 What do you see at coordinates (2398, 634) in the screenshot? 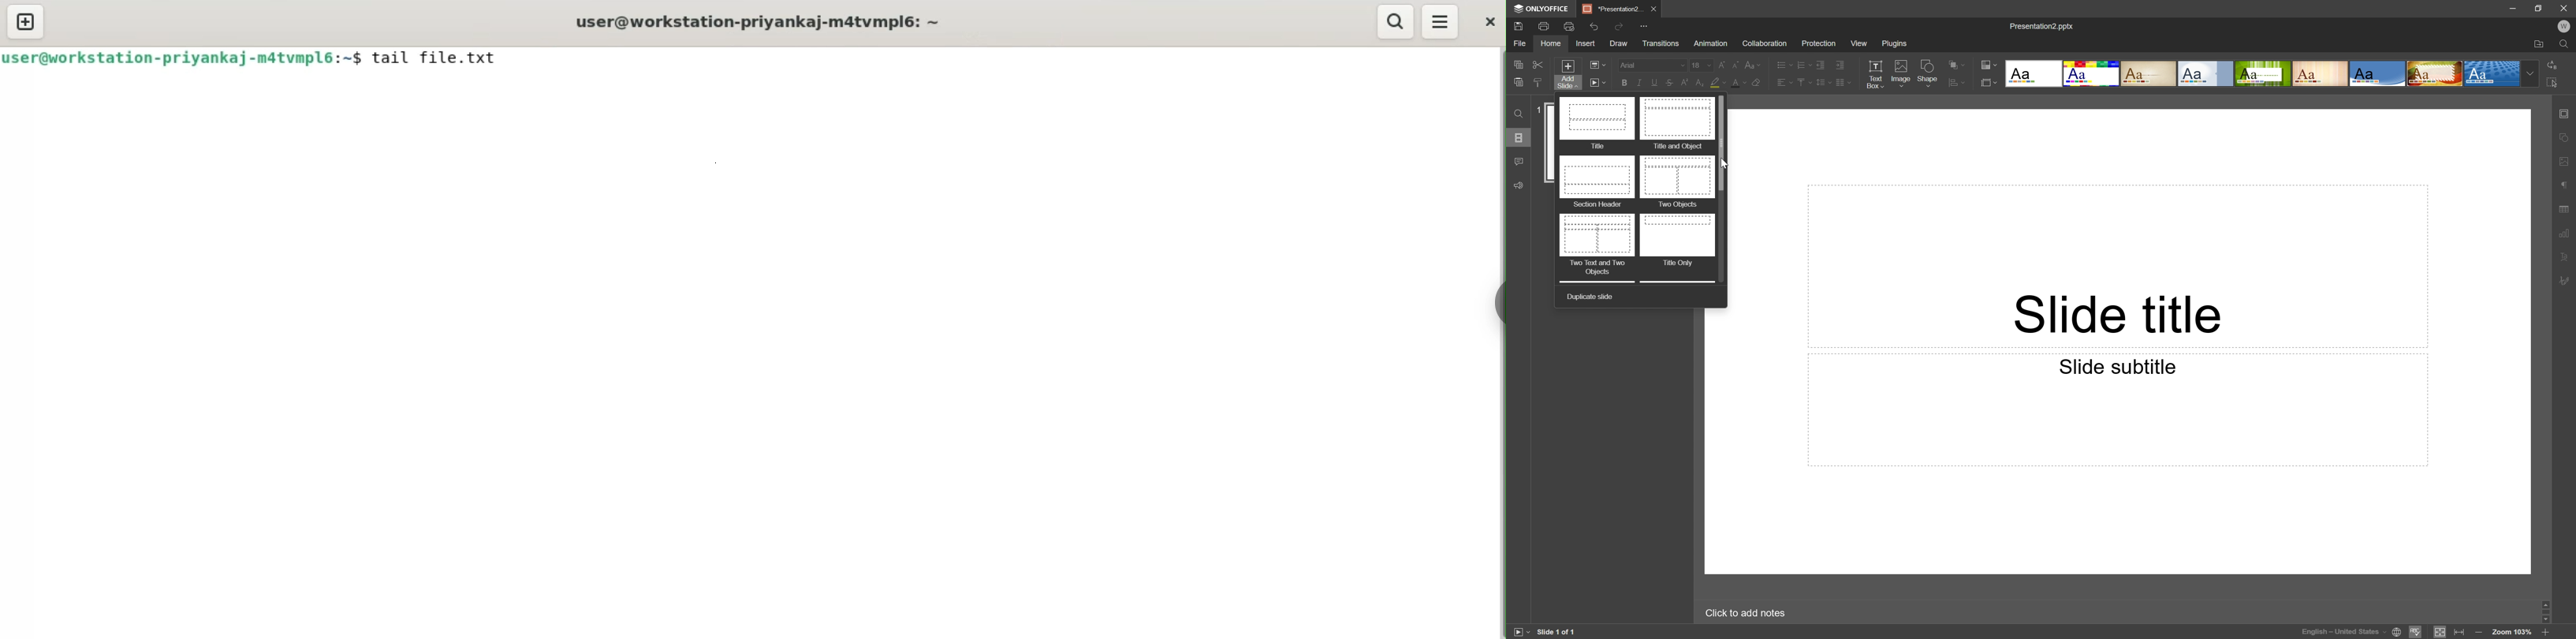
I see `Set document language` at bounding box center [2398, 634].